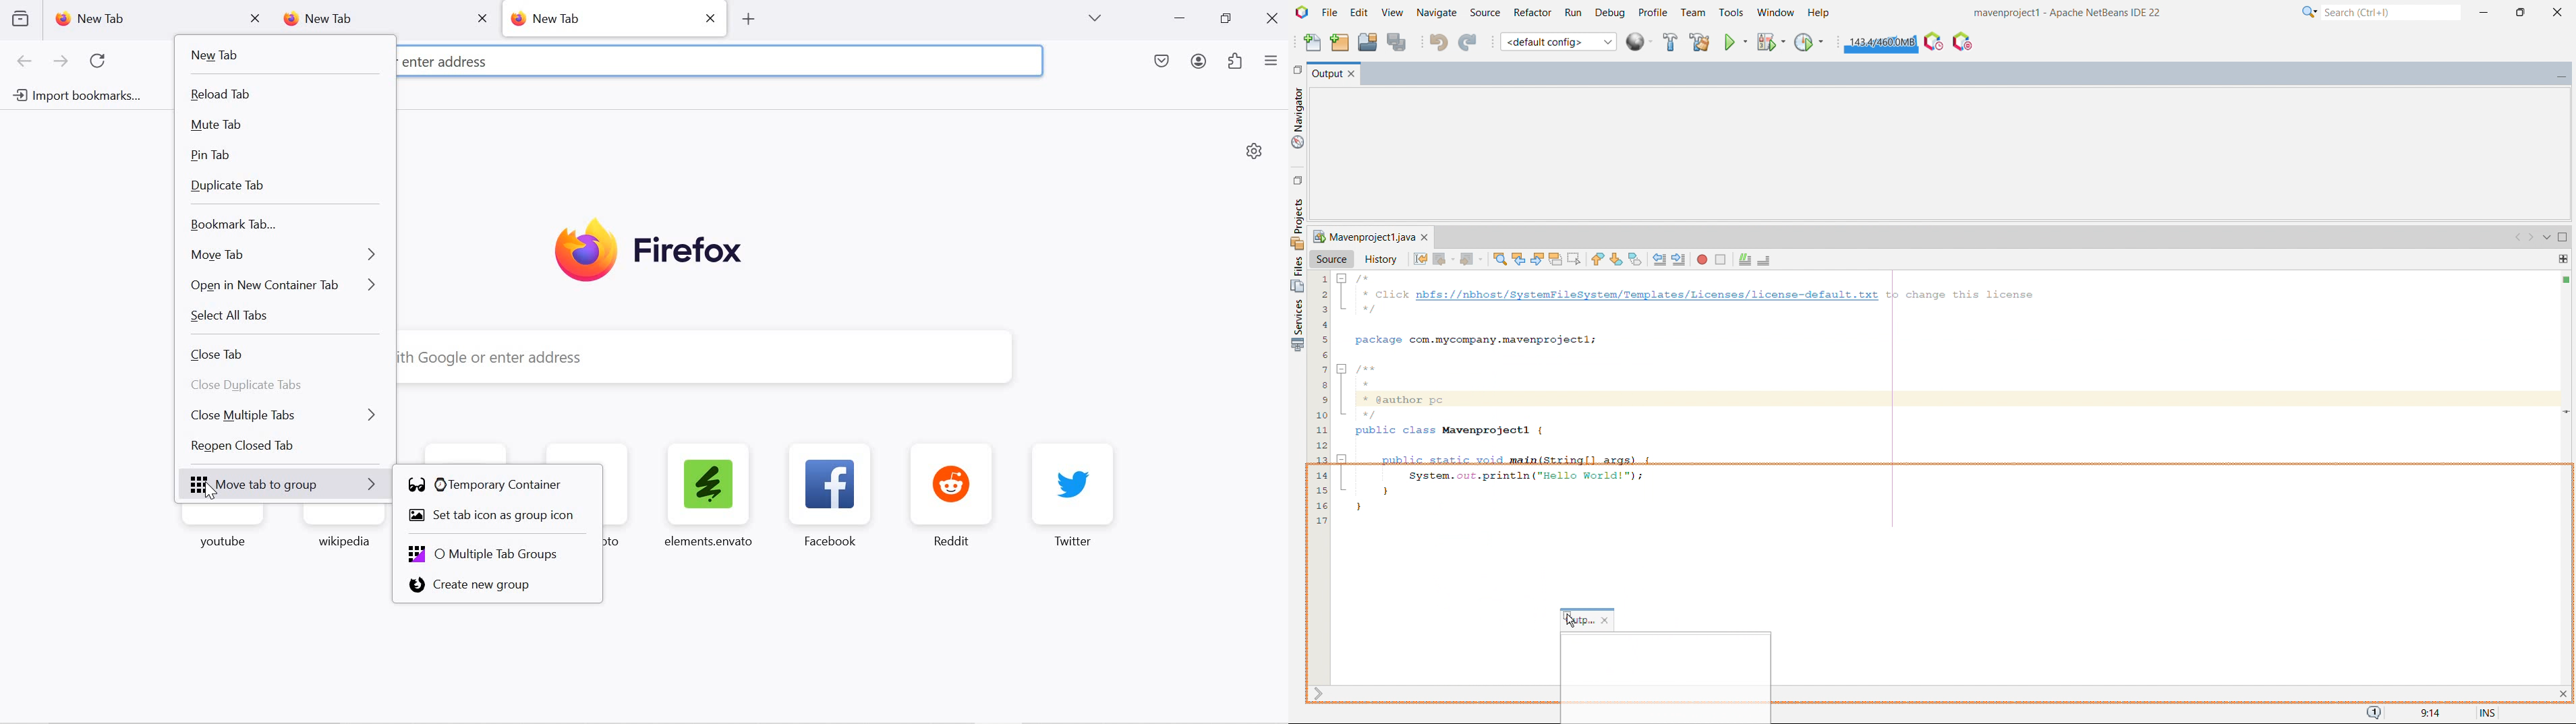 The image size is (2576, 728). What do you see at coordinates (25, 62) in the screenshot?
I see `go back` at bounding box center [25, 62].